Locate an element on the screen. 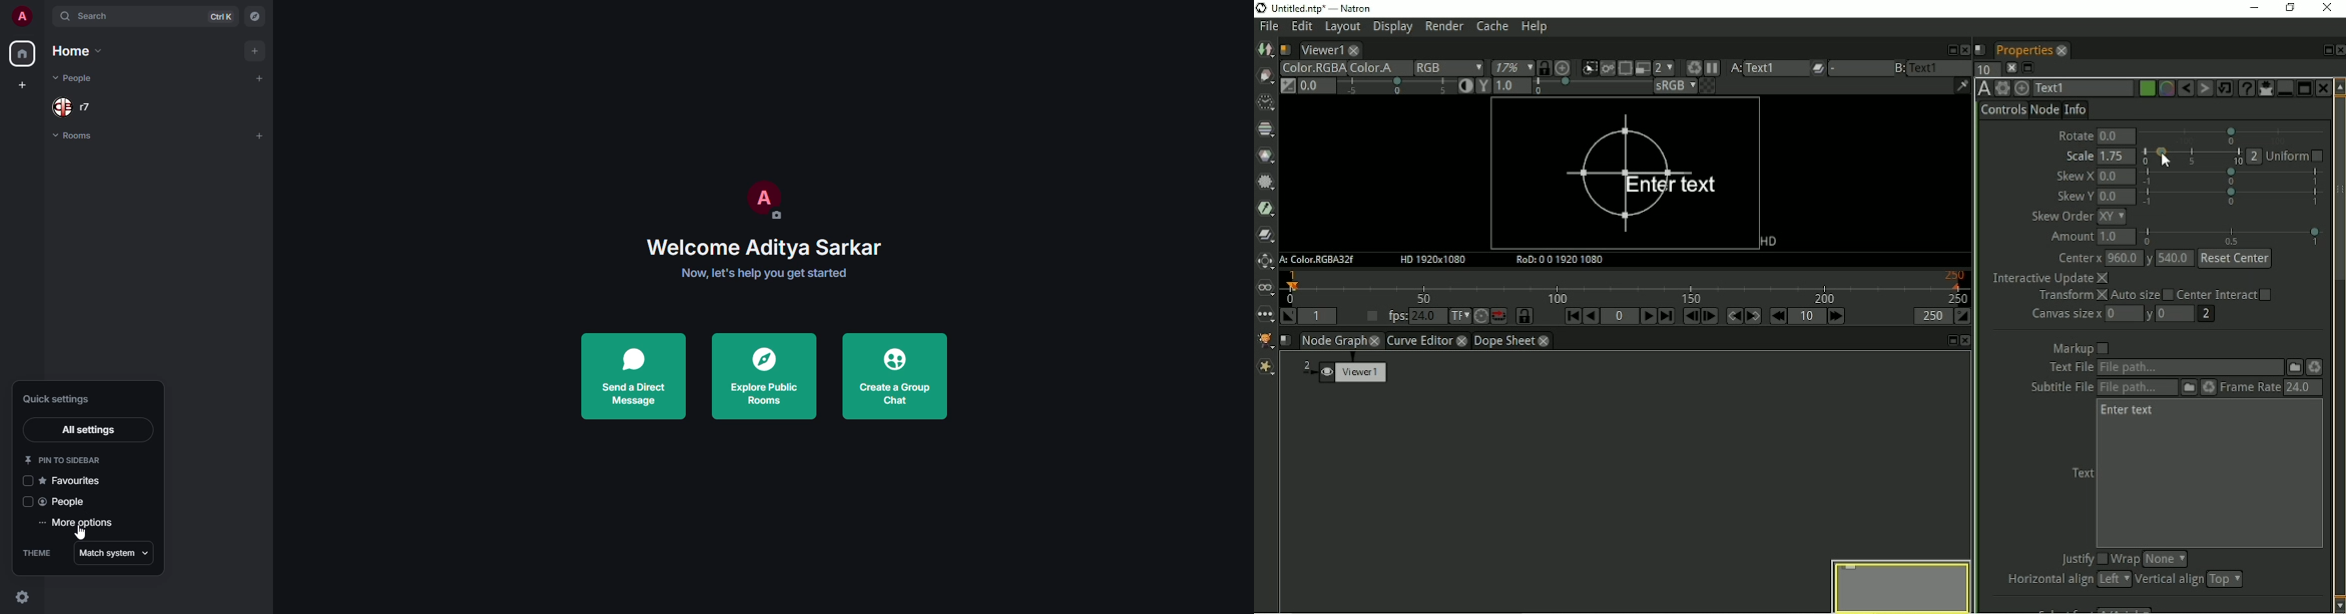 This screenshot has height=616, width=2352. Behaviour is located at coordinates (1499, 315).